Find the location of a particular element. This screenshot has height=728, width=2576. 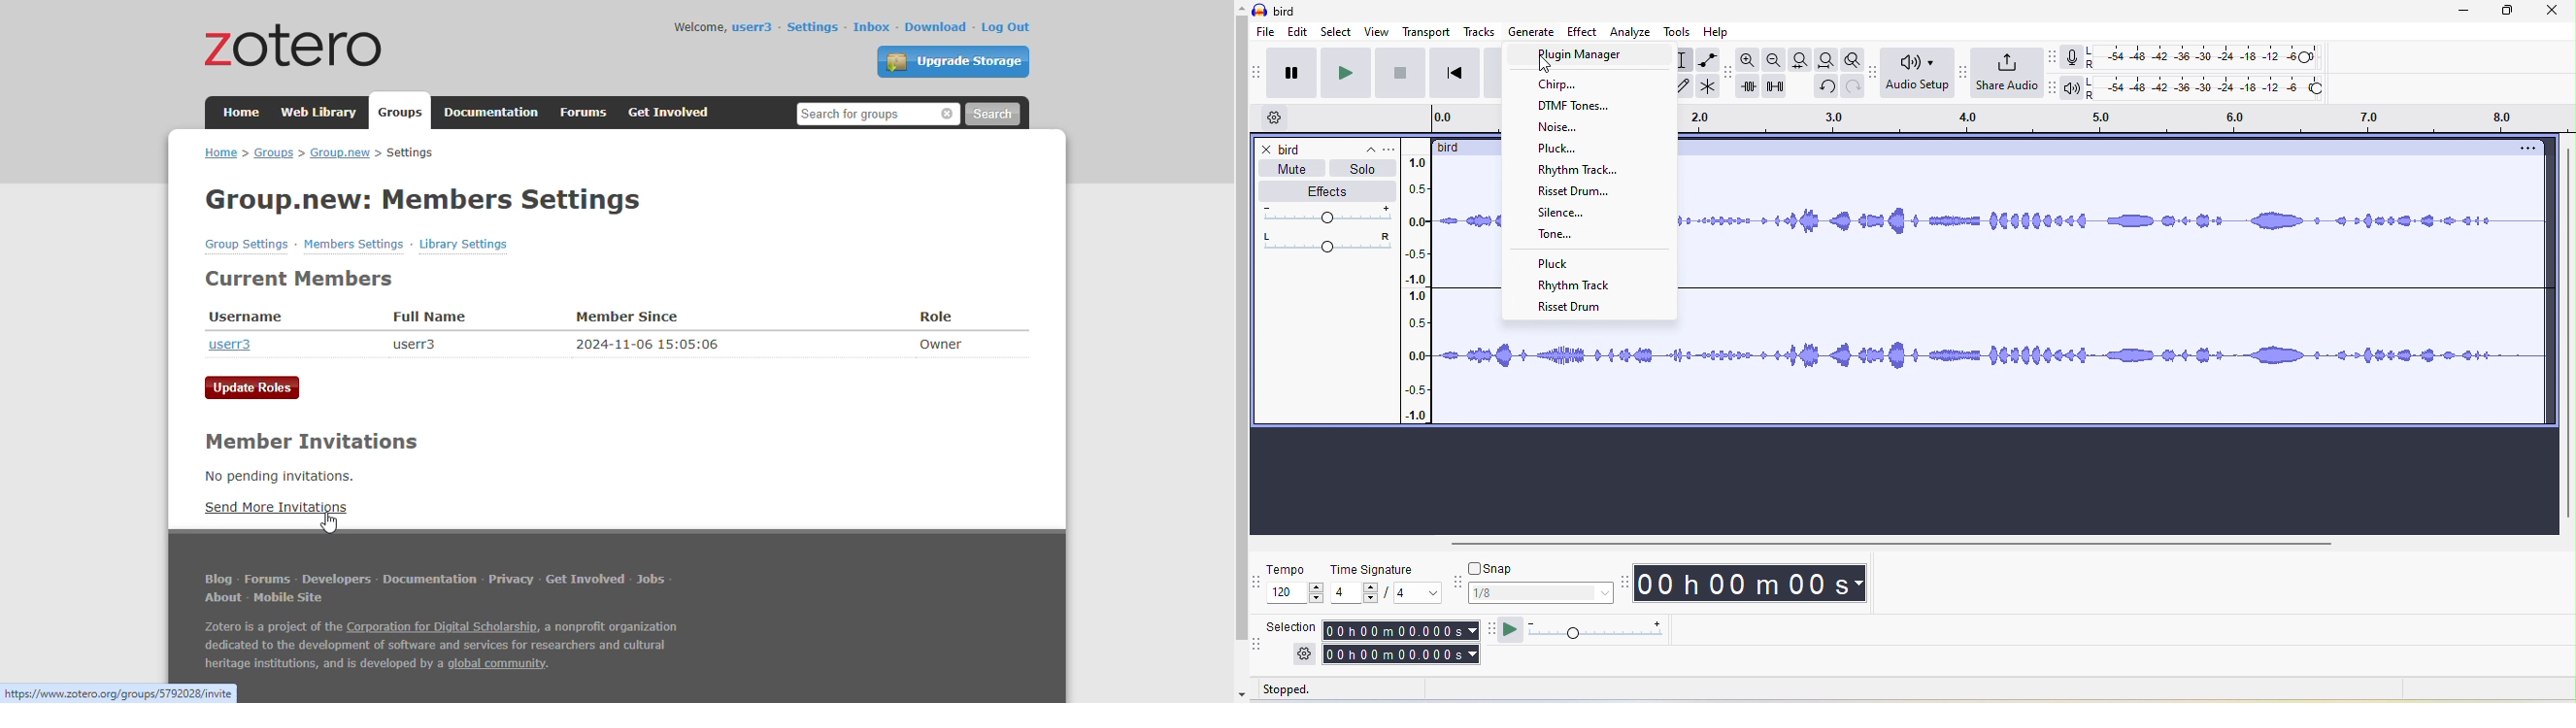

undo is located at coordinates (1824, 86).